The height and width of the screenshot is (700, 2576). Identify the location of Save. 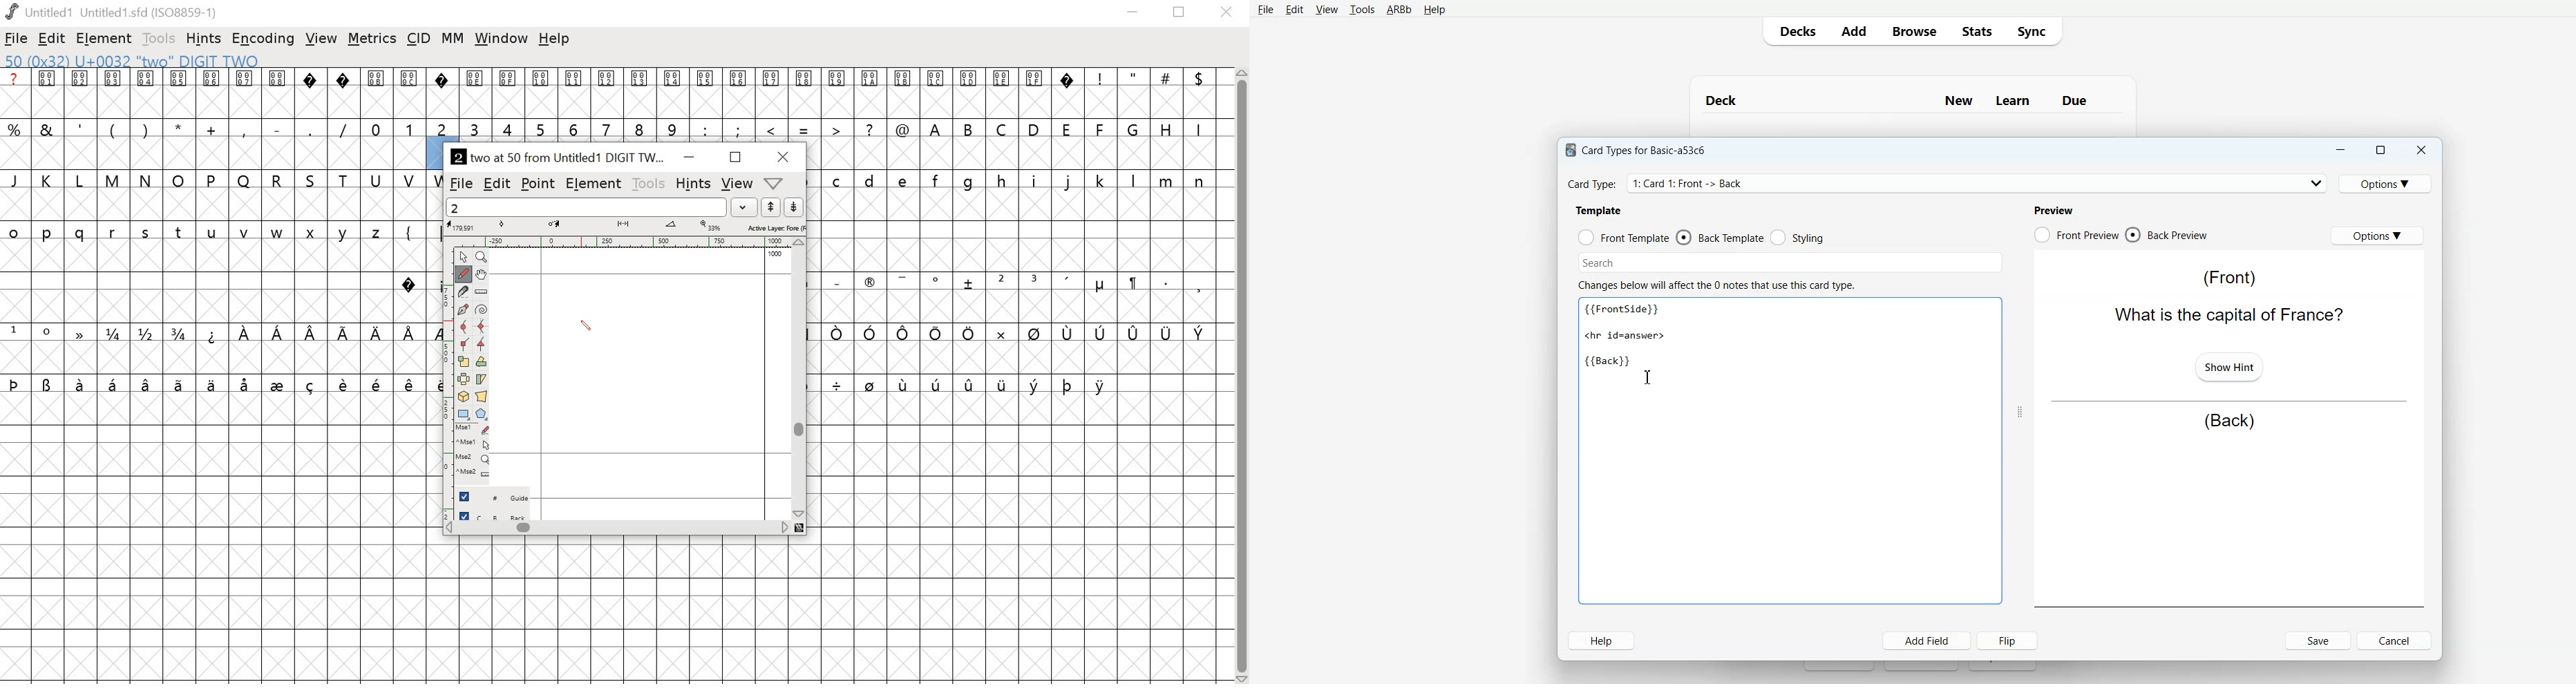
(2319, 640).